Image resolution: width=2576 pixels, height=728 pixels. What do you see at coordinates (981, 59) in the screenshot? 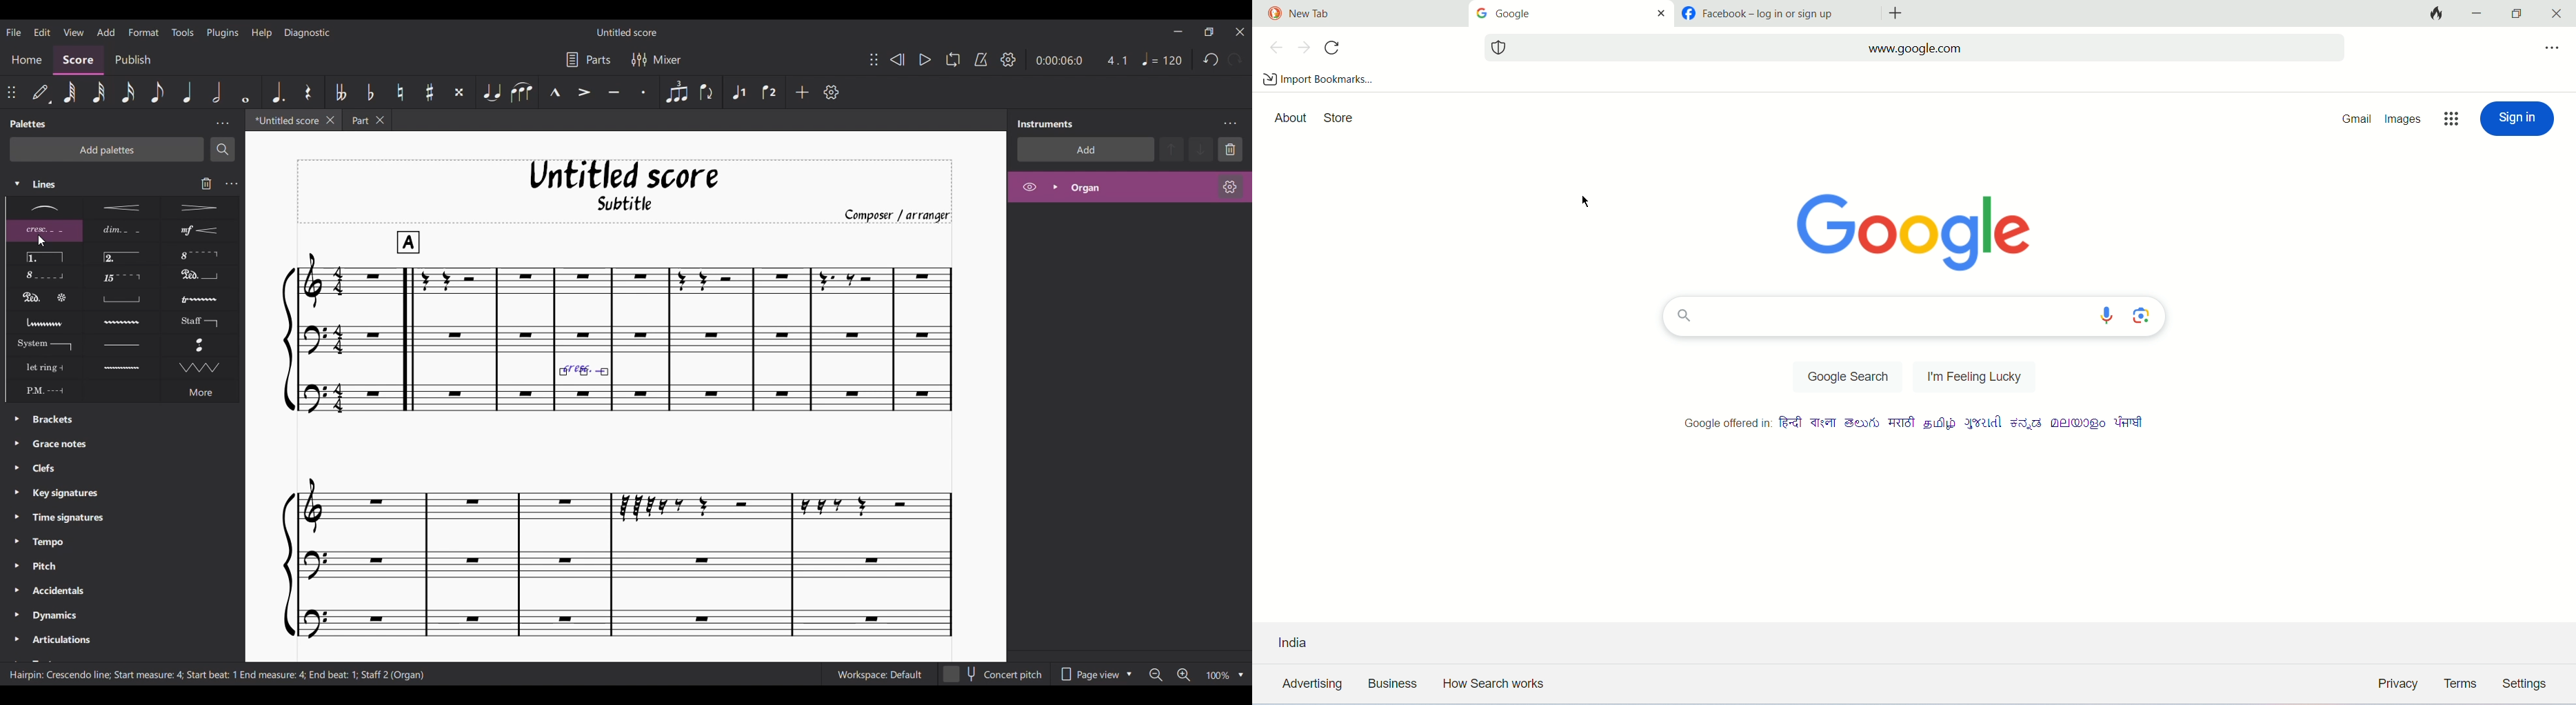
I see `Metronome` at bounding box center [981, 59].